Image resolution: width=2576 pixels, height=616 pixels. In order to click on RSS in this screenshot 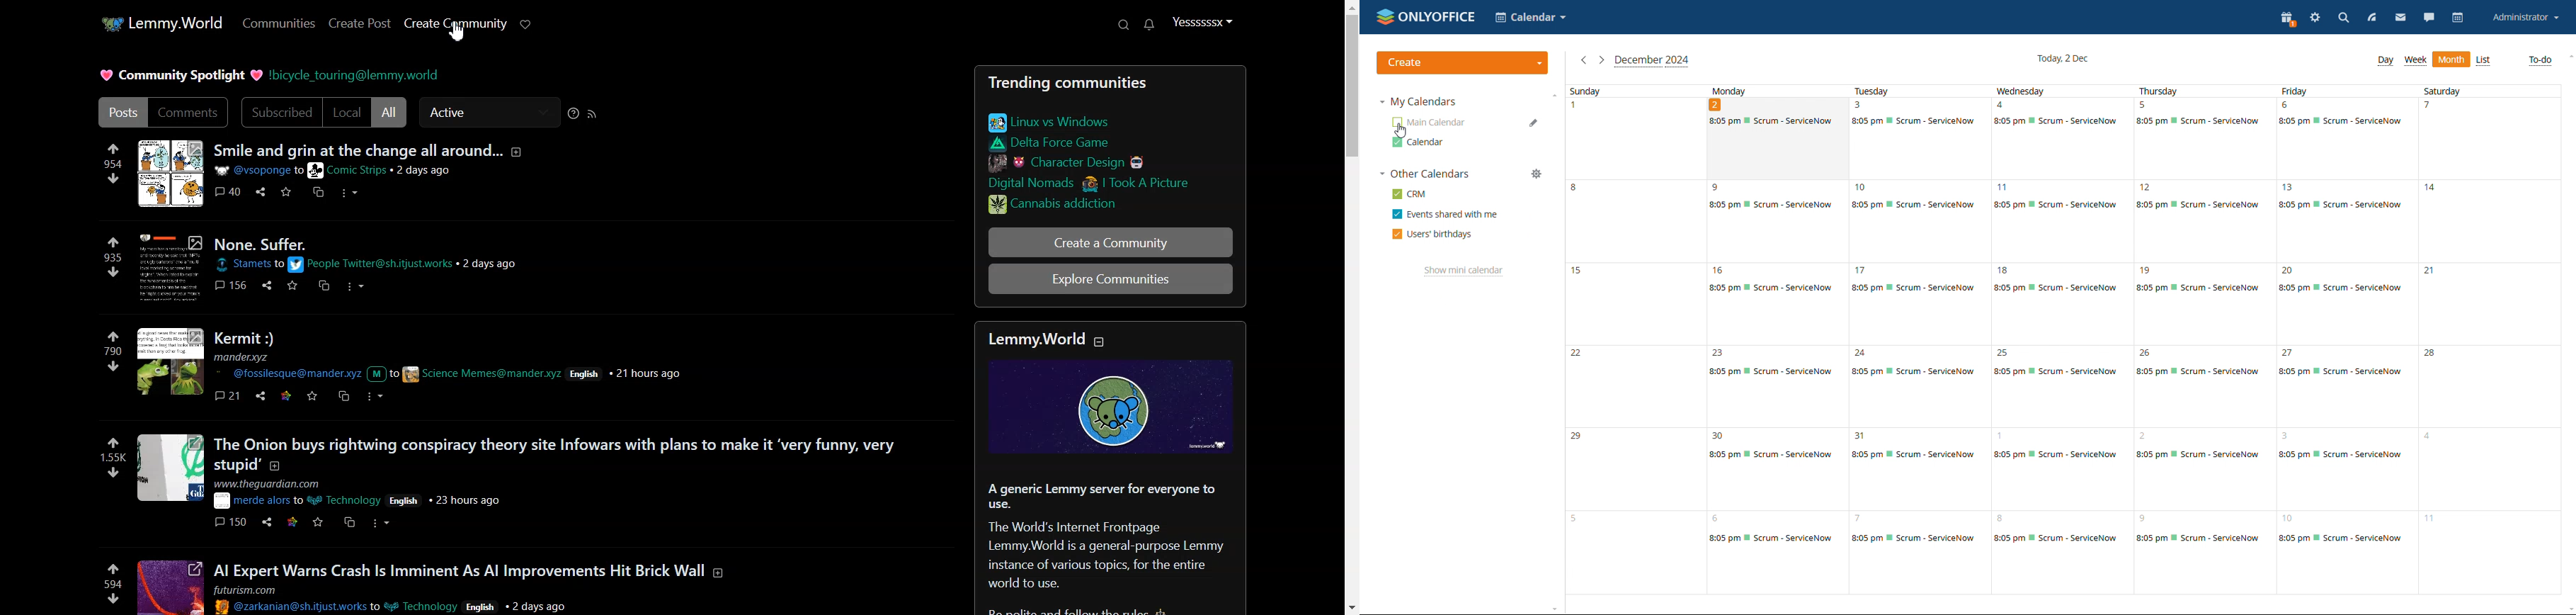, I will do `click(593, 113)`.